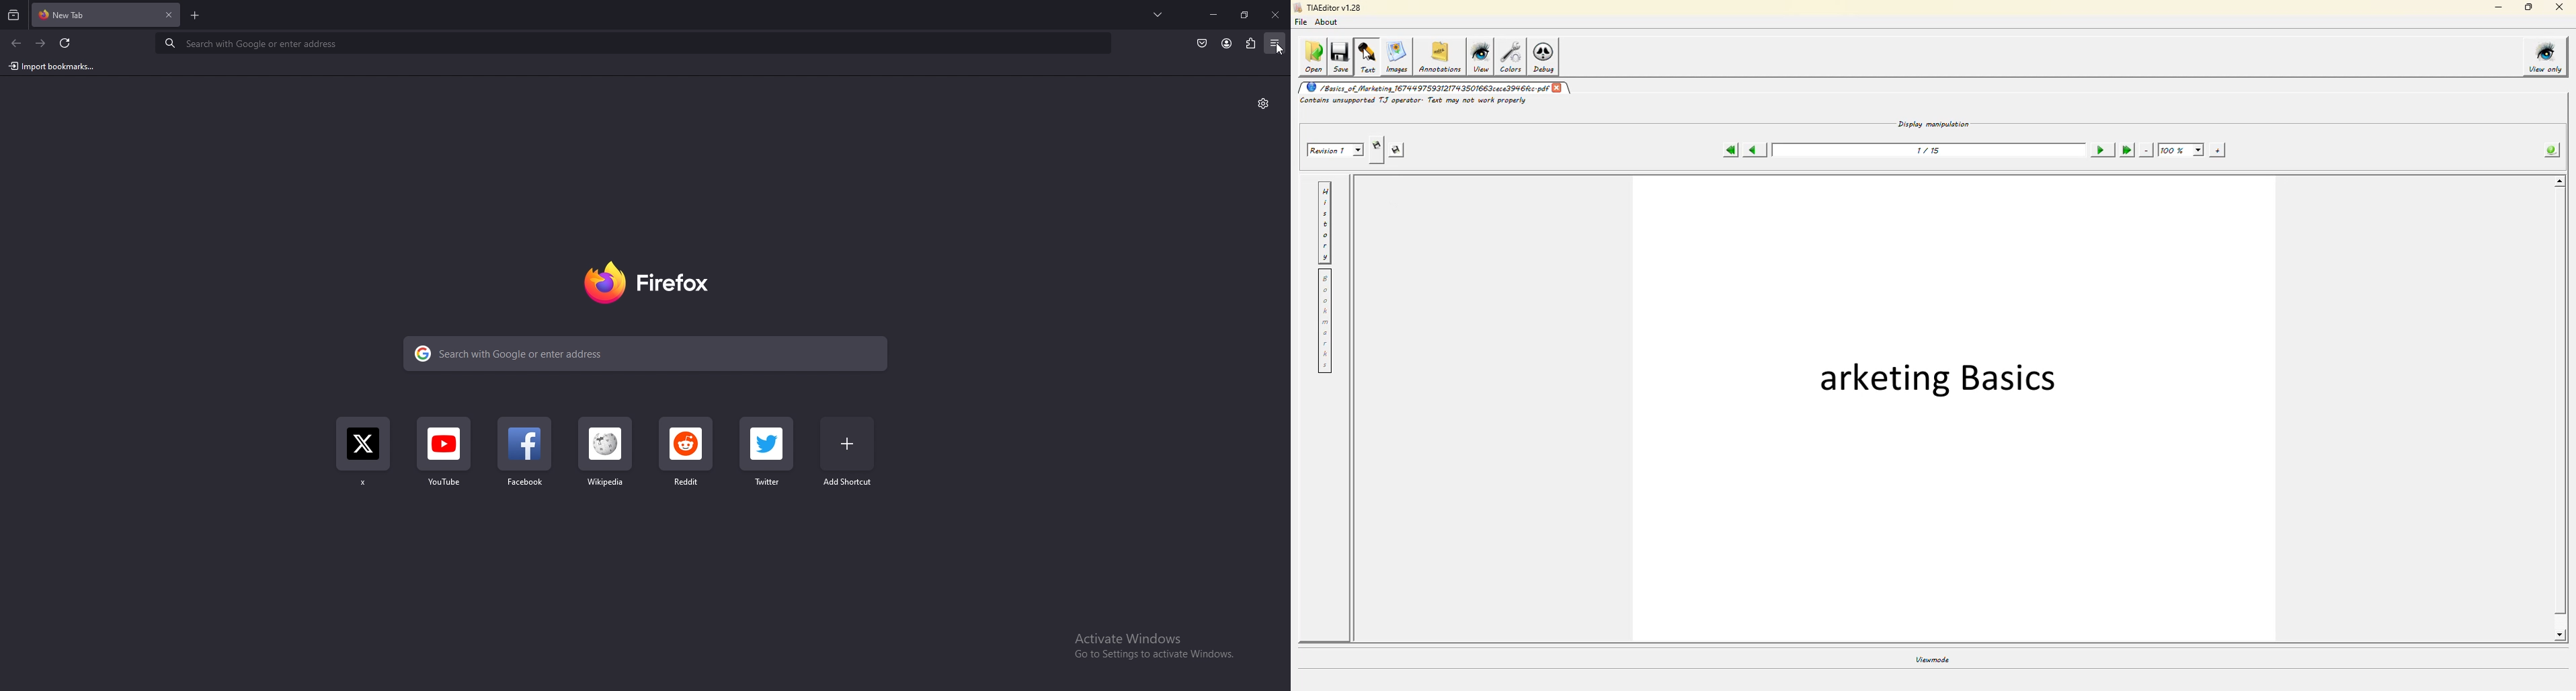 The image size is (2576, 700). Describe the element at coordinates (1250, 43) in the screenshot. I see `extension` at that location.